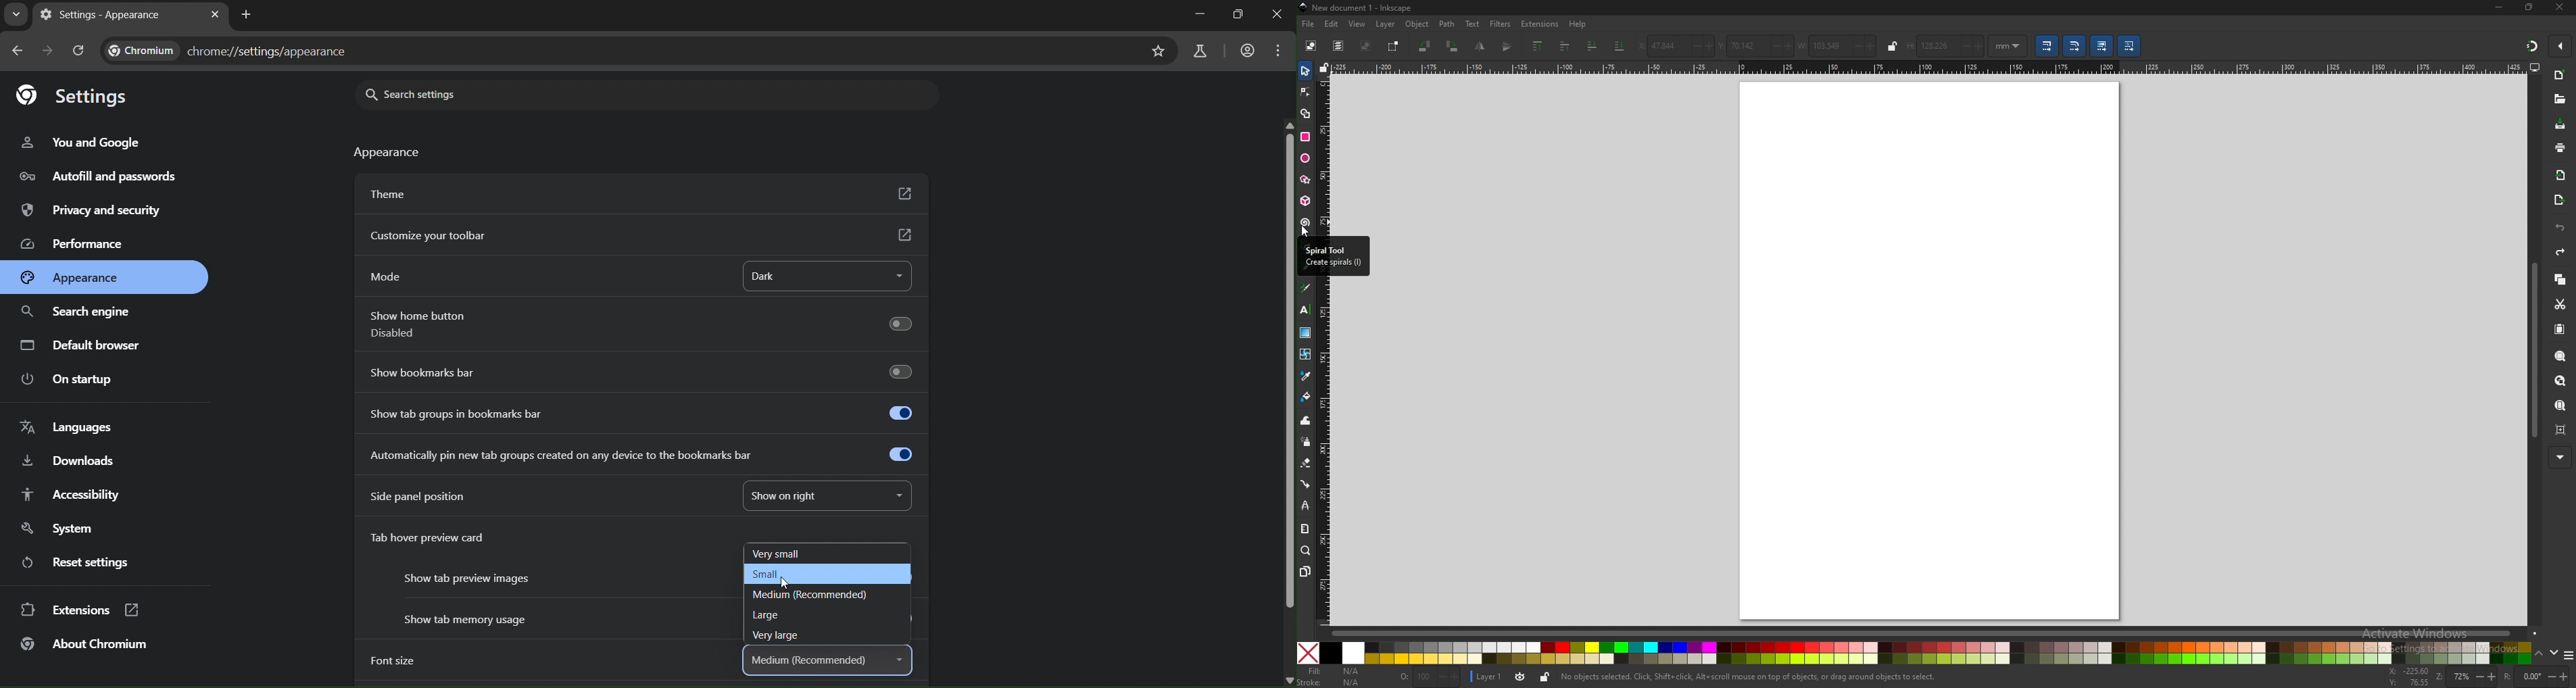 This screenshot has width=2576, height=700. I want to click on shape builder, so click(1305, 113).